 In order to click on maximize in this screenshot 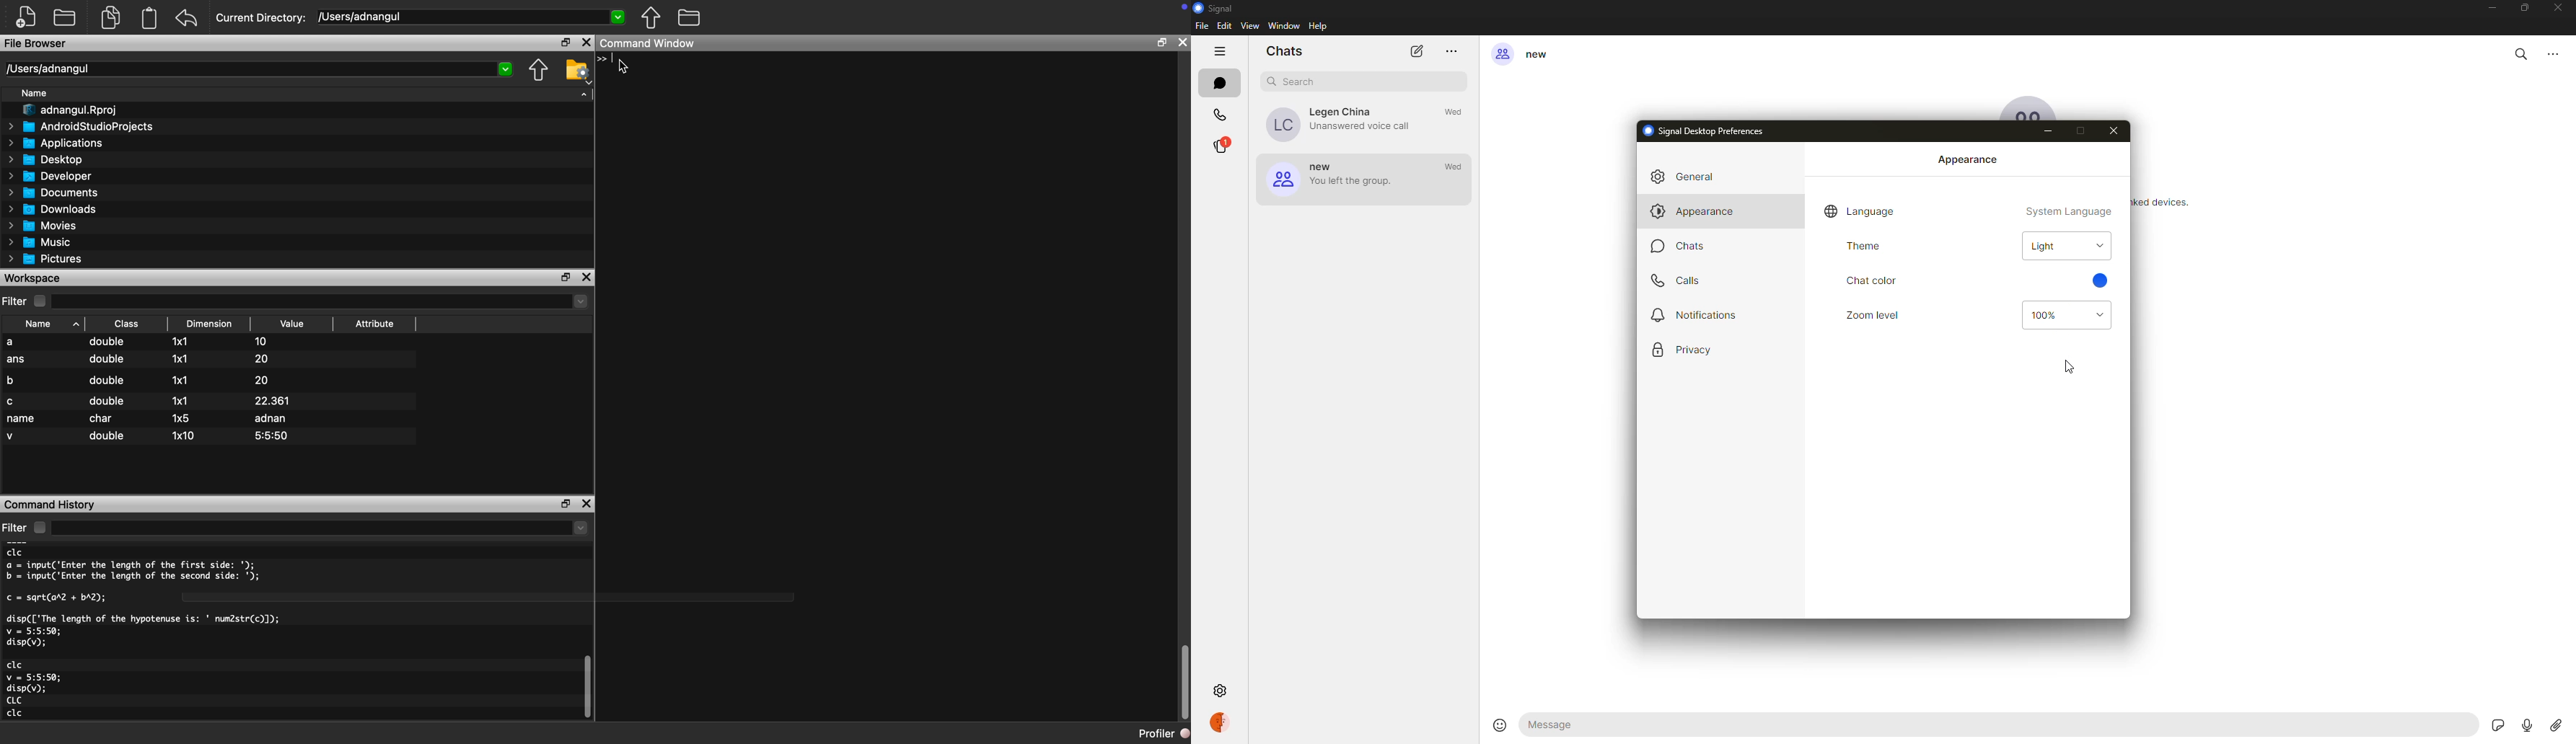, I will do `click(2524, 7)`.